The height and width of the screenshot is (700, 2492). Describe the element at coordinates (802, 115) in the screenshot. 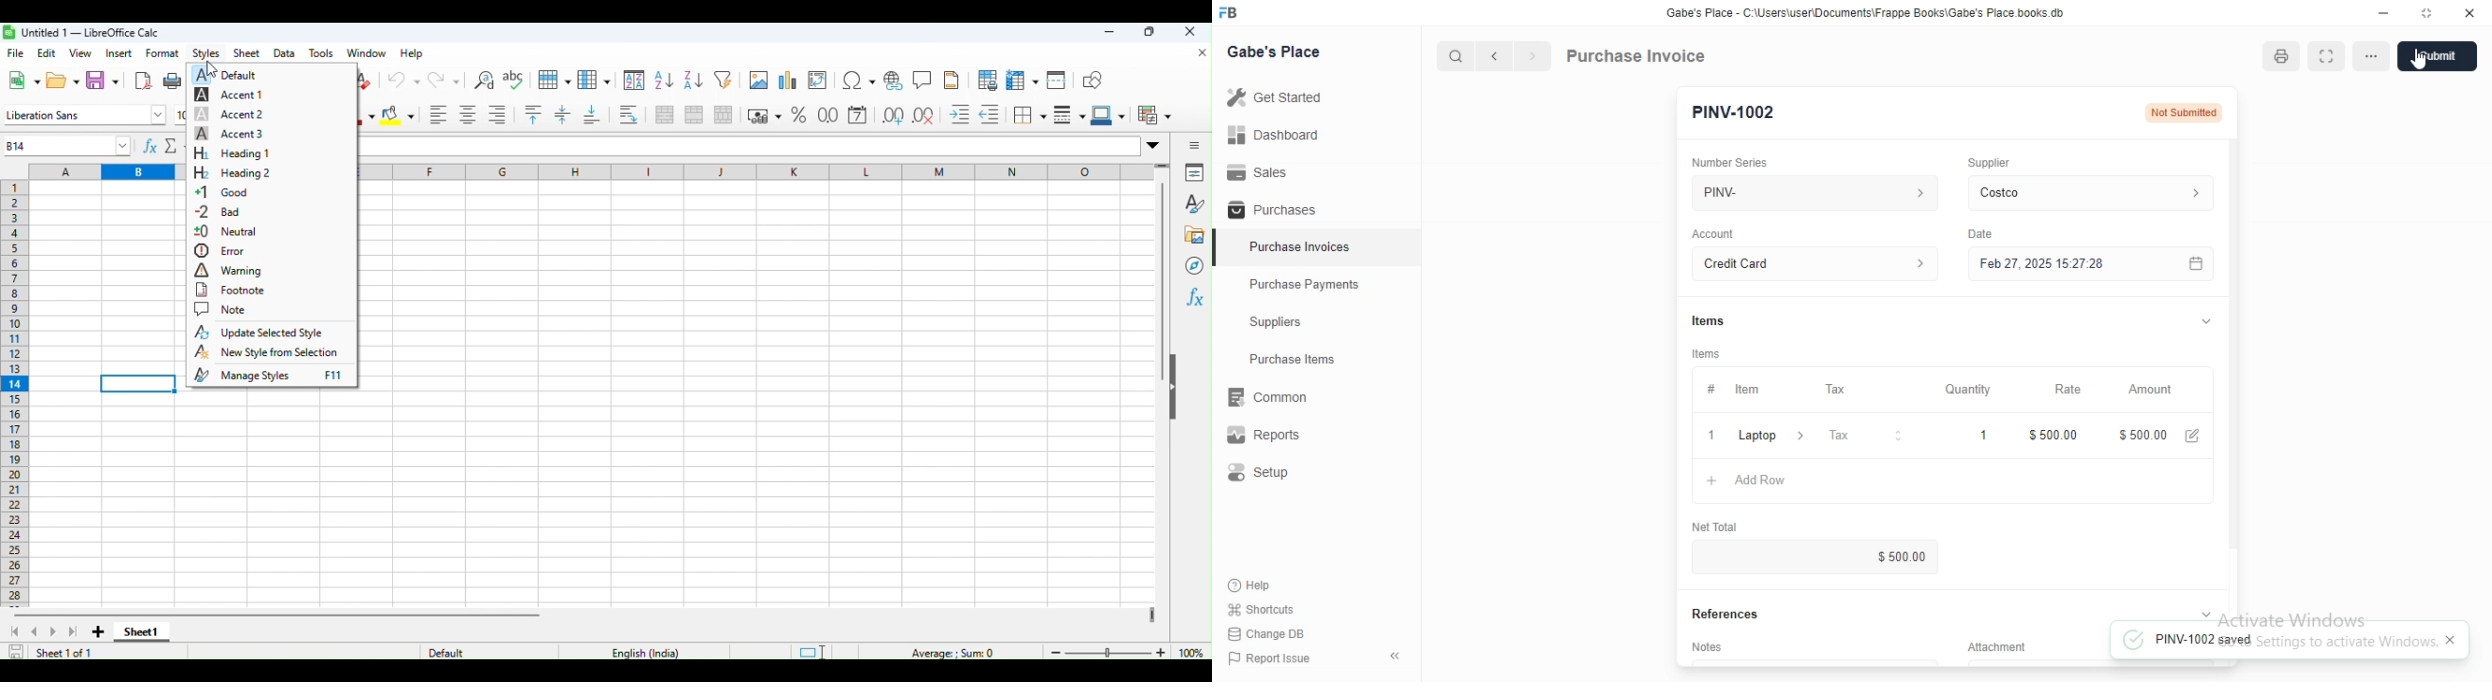

I see `Format as percentage` at that location.